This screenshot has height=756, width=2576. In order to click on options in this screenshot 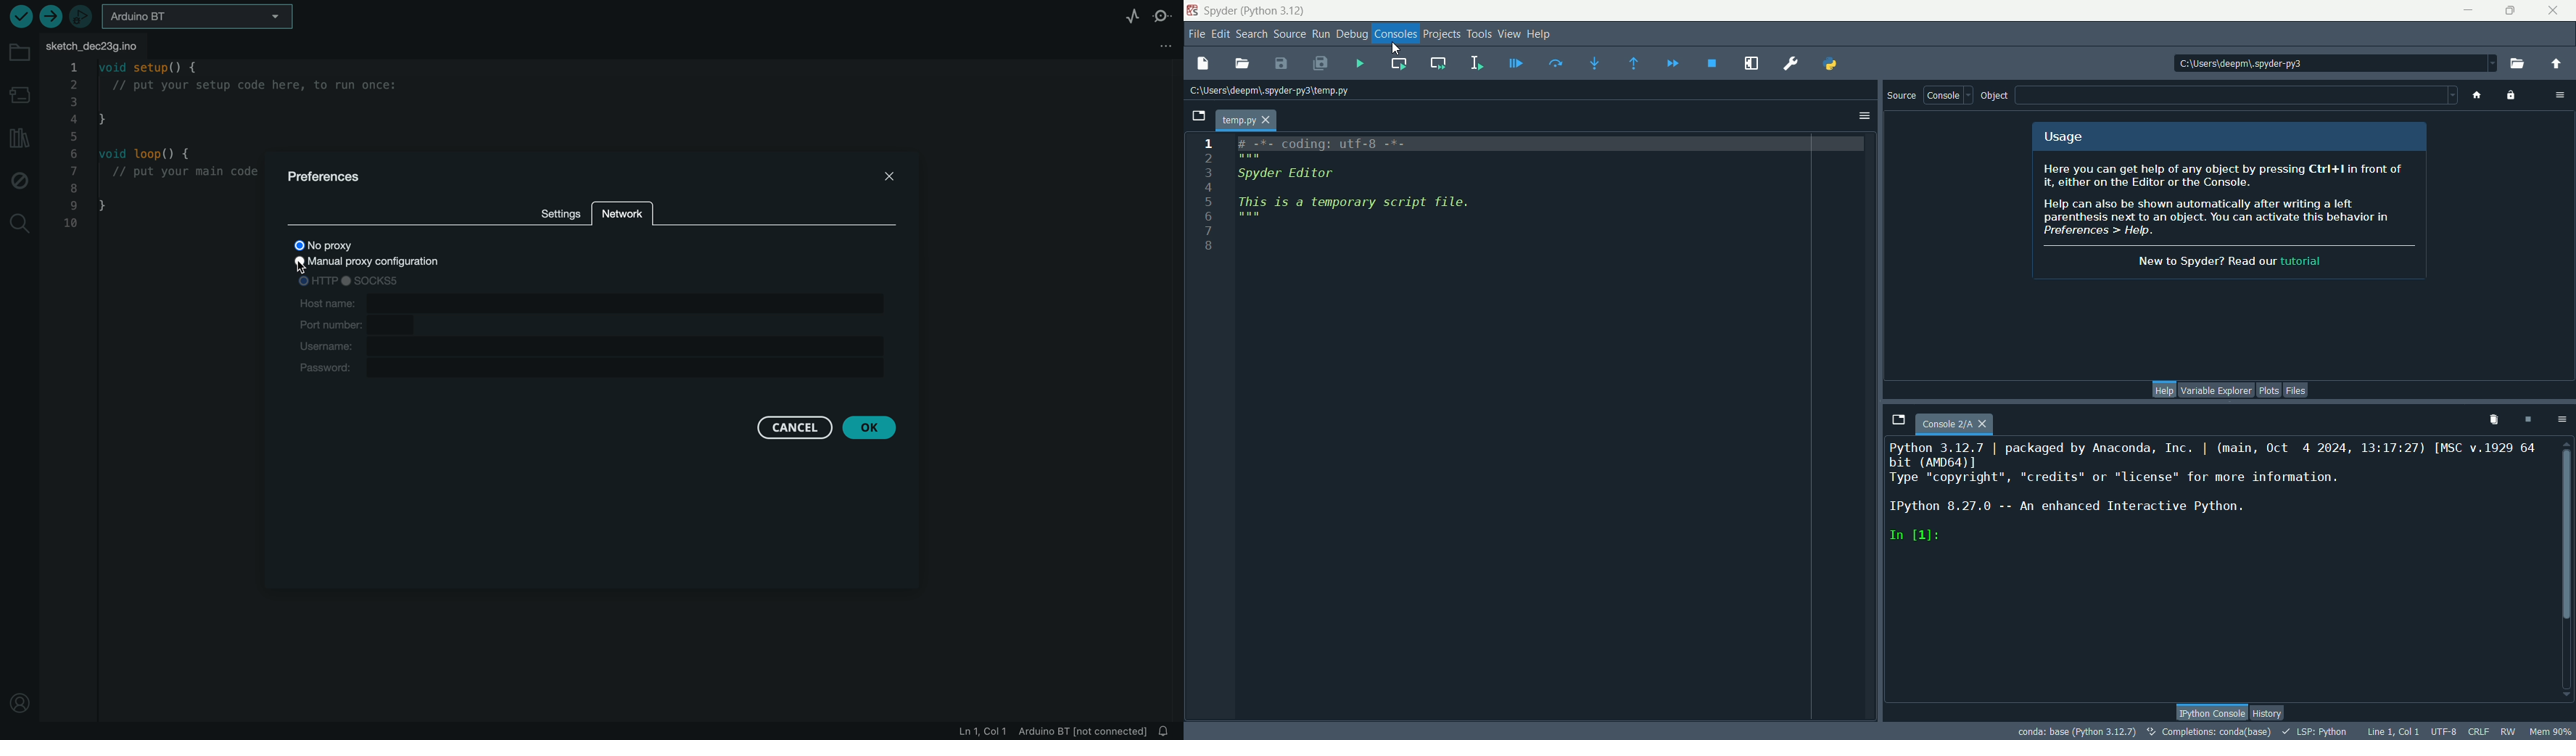, I will do `click(2561, 94)`.